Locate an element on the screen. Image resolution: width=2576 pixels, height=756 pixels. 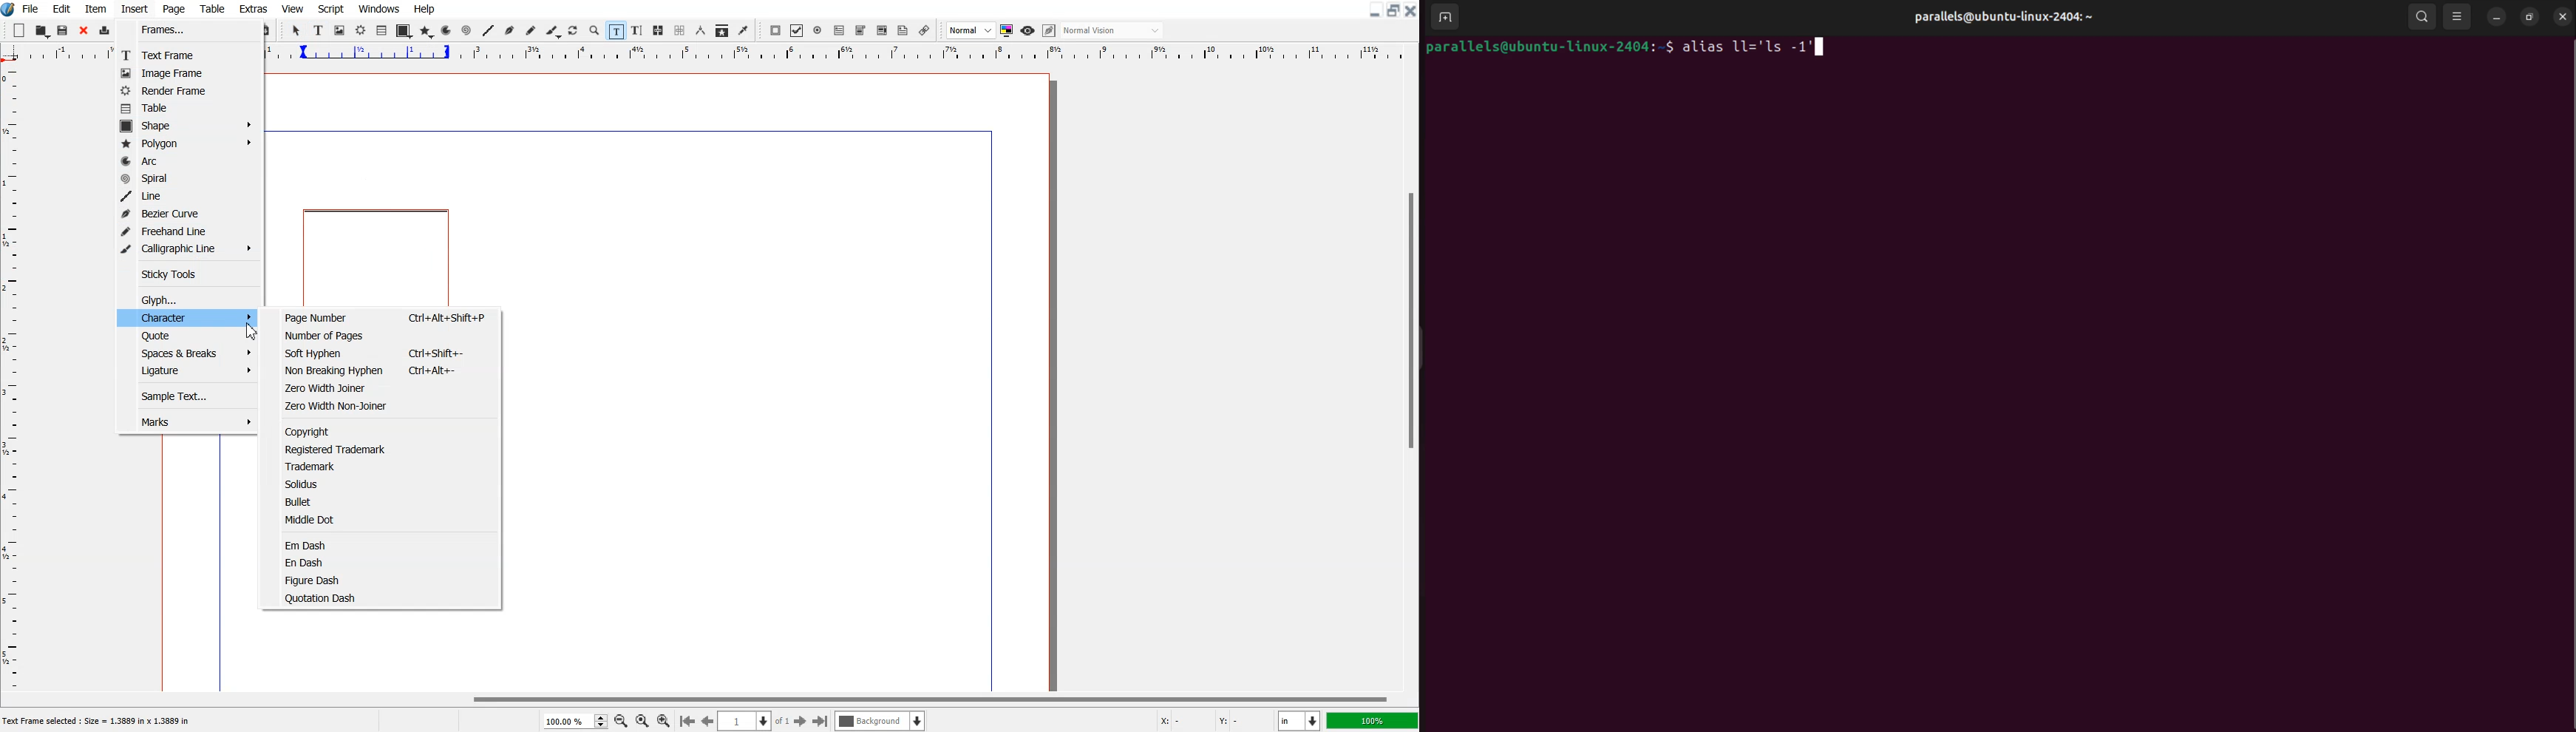
100% is located at coordinates (1373, 720).